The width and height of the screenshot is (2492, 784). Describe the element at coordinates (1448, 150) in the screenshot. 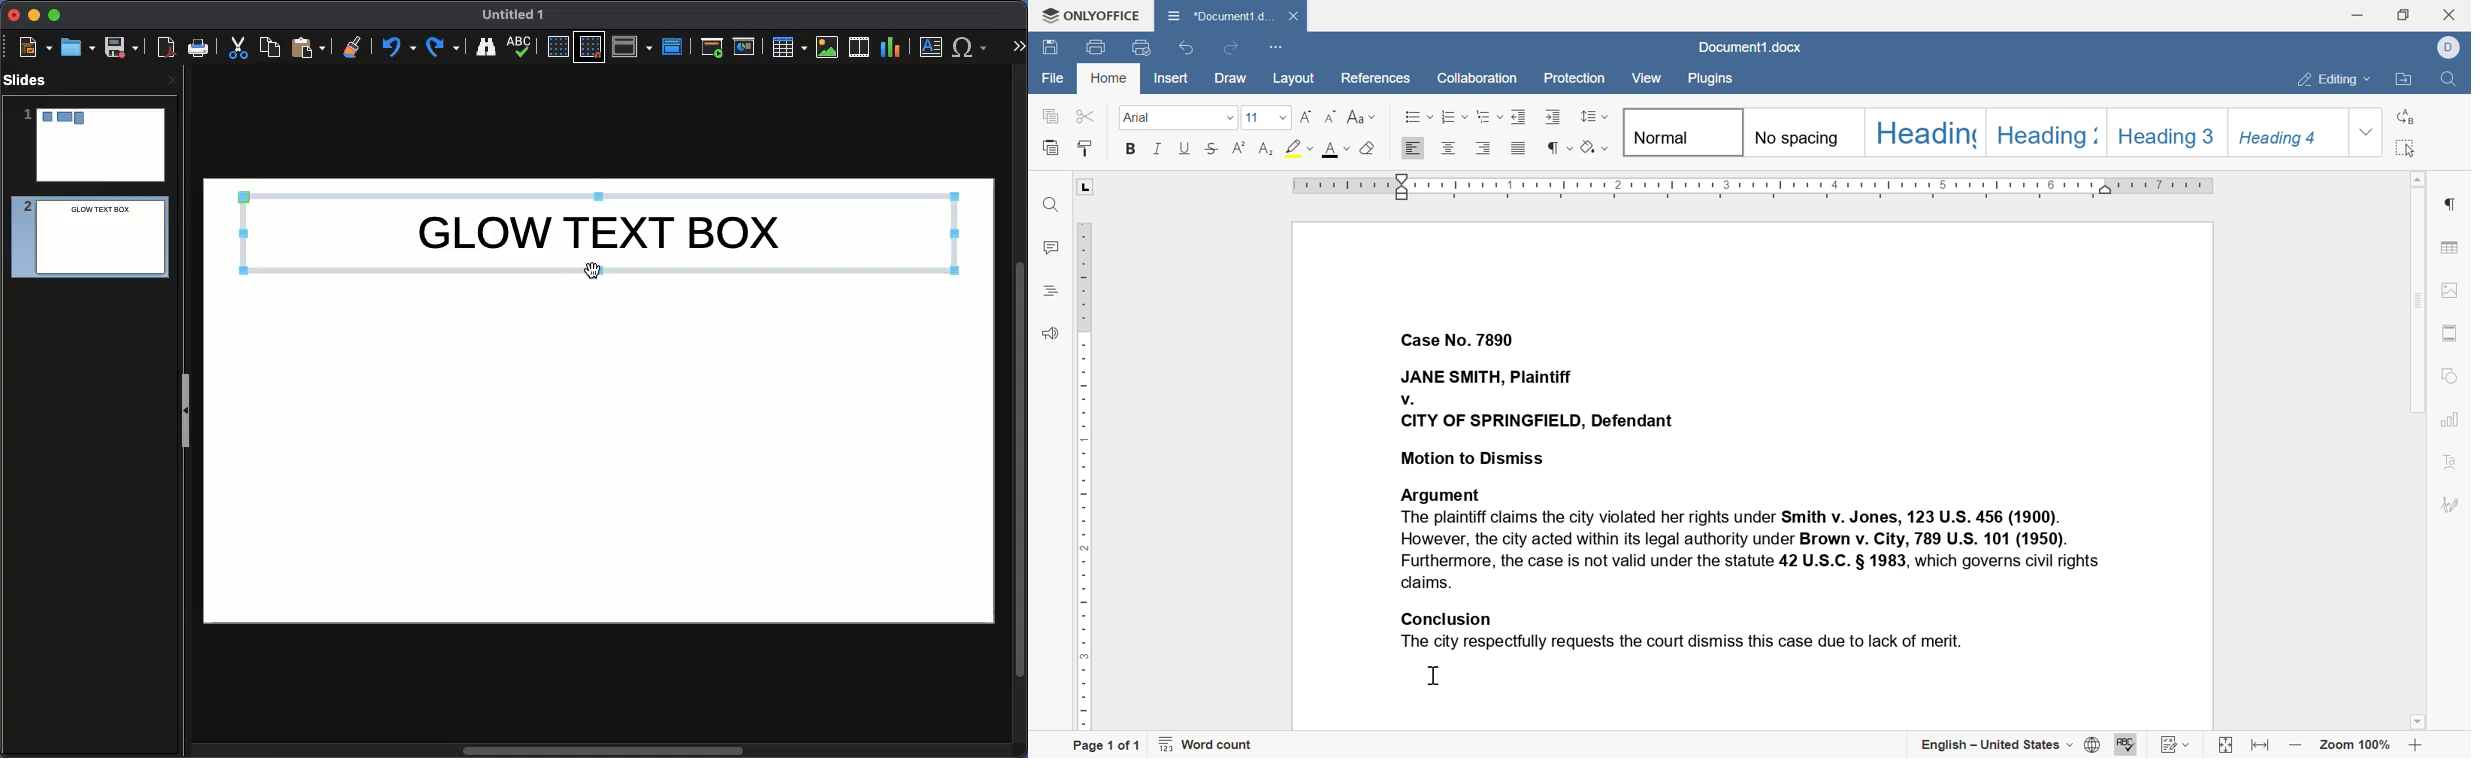

I see `Align center` at that location.